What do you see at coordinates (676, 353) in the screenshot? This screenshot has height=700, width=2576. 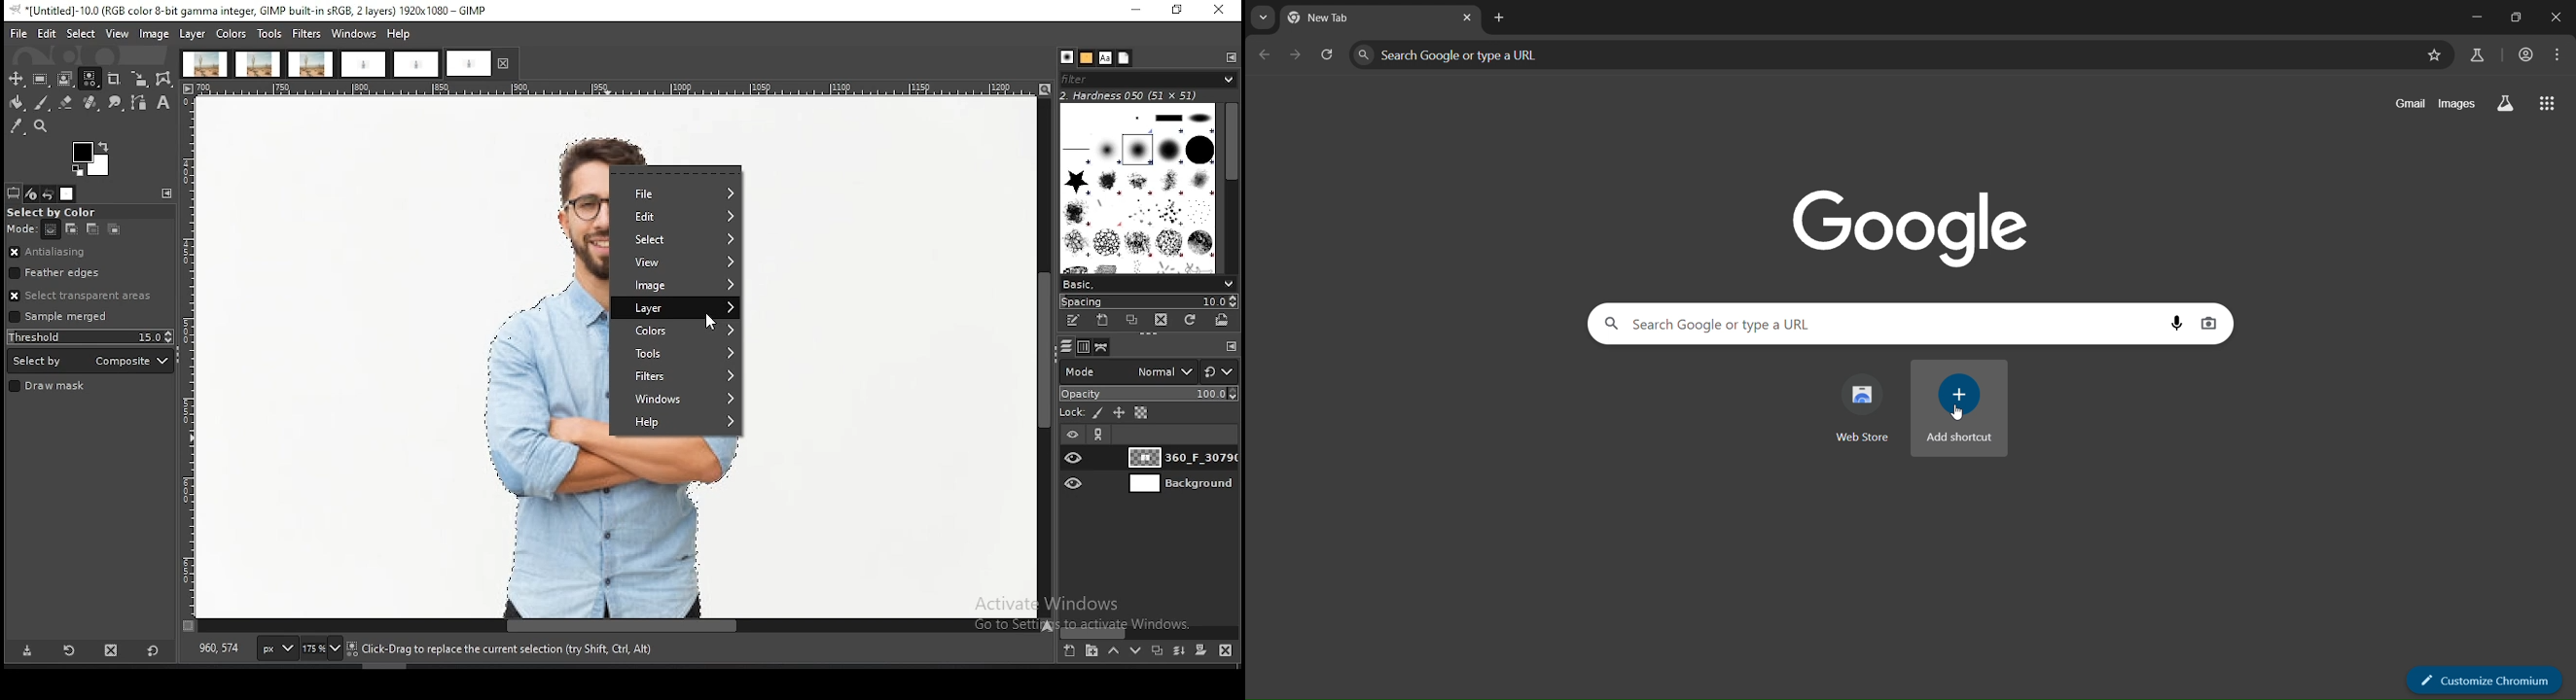 I see `tools` at bounding box center [676, 353].